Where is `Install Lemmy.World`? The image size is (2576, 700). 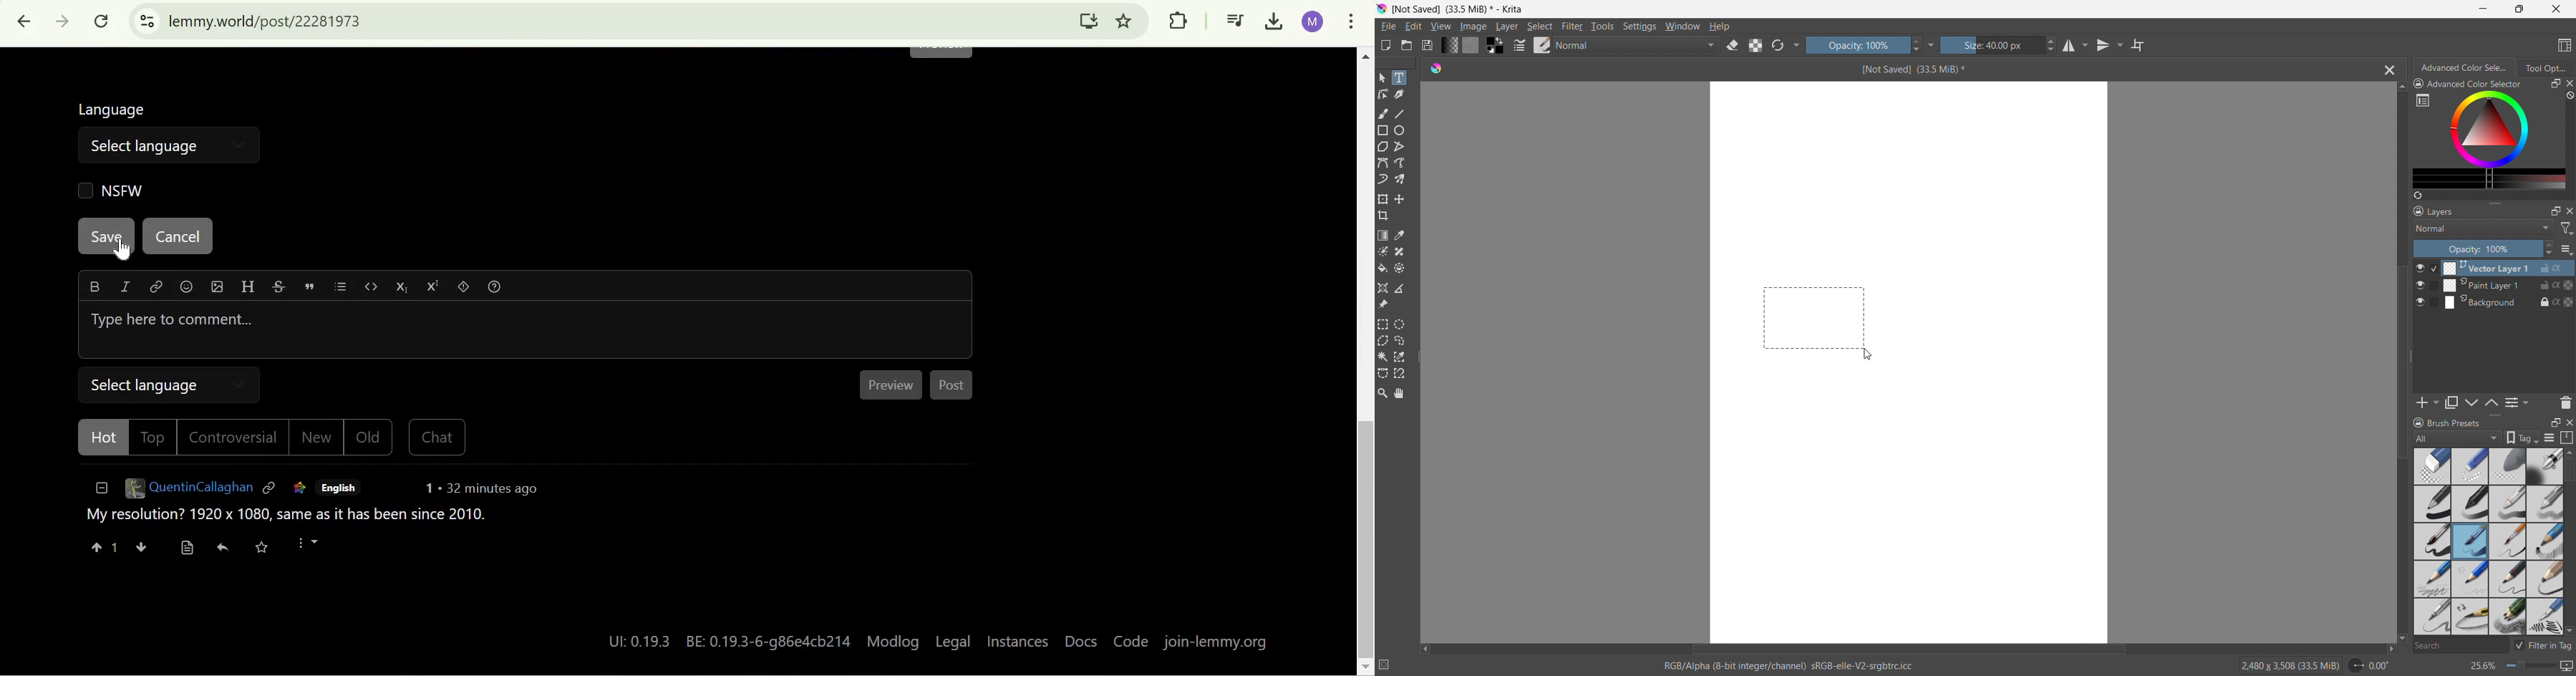 Install Lemmy.World is located at coordinates (1090, 20).